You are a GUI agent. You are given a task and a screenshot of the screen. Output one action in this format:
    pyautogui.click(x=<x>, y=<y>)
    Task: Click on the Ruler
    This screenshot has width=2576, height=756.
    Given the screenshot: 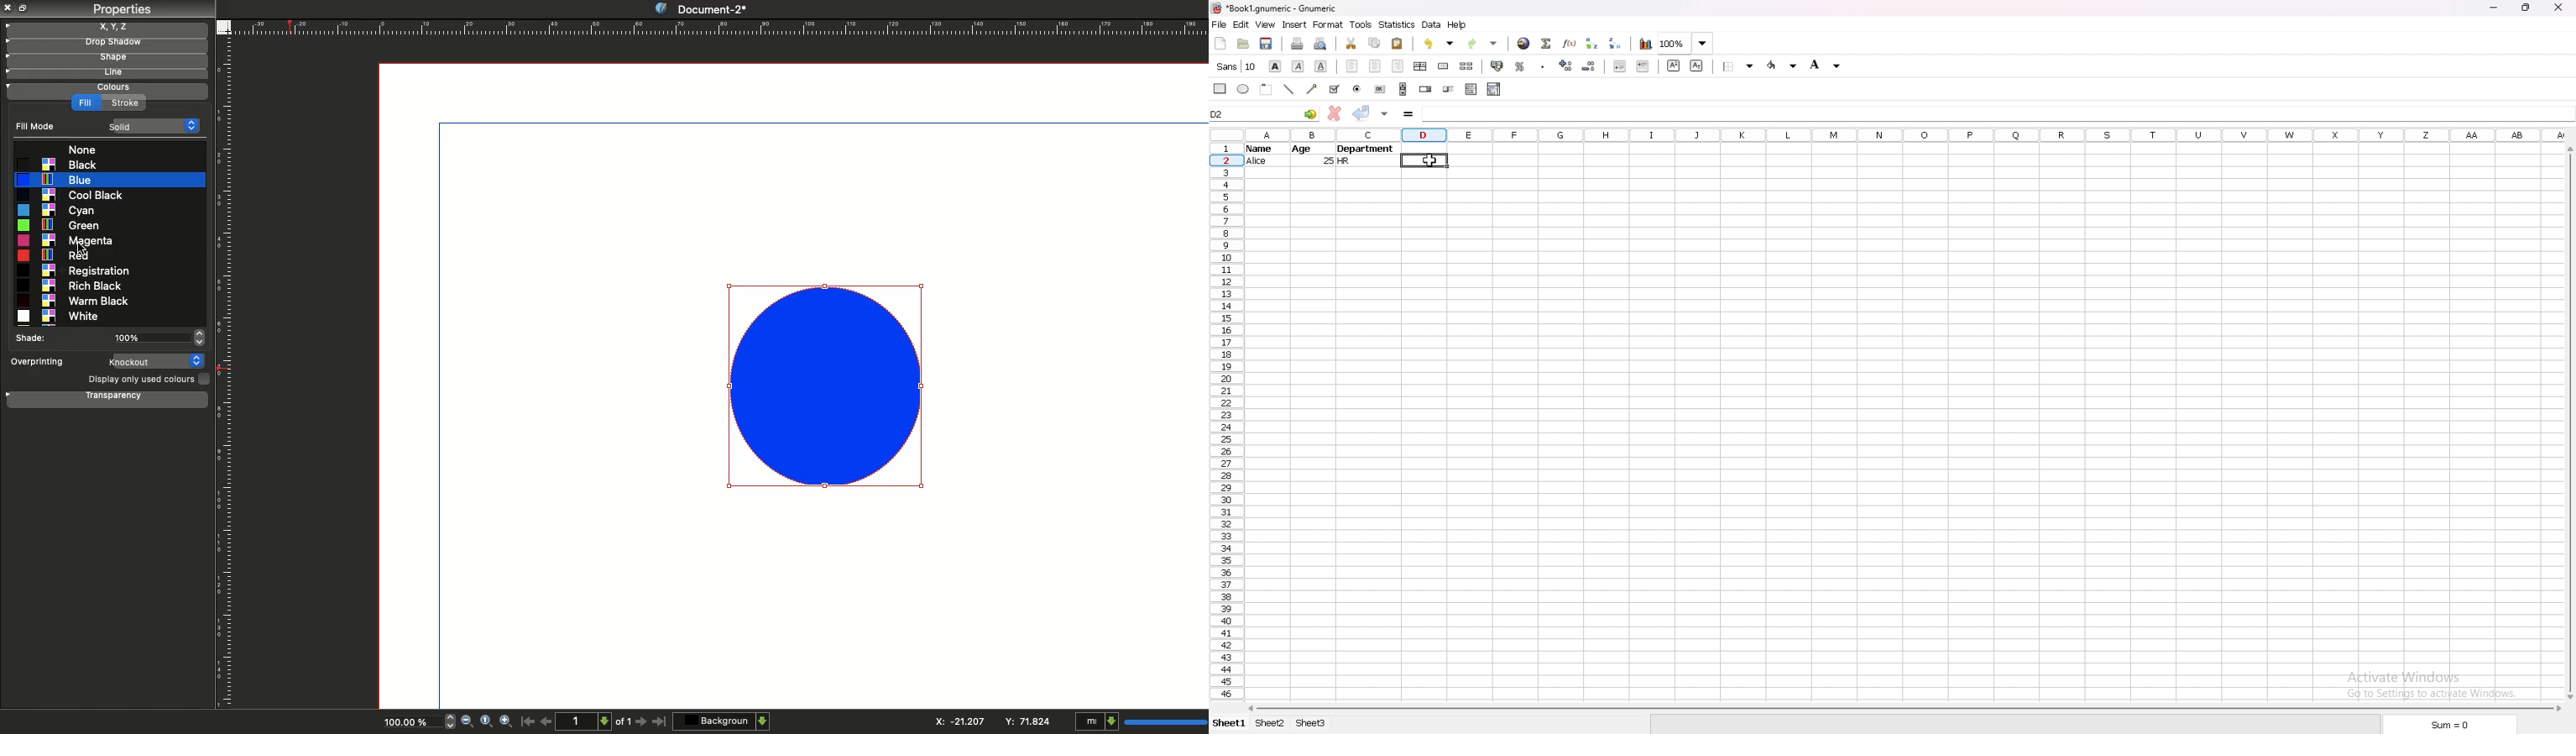 What is the action you would take?
    pyautogui.click(x=227, y=374)
    